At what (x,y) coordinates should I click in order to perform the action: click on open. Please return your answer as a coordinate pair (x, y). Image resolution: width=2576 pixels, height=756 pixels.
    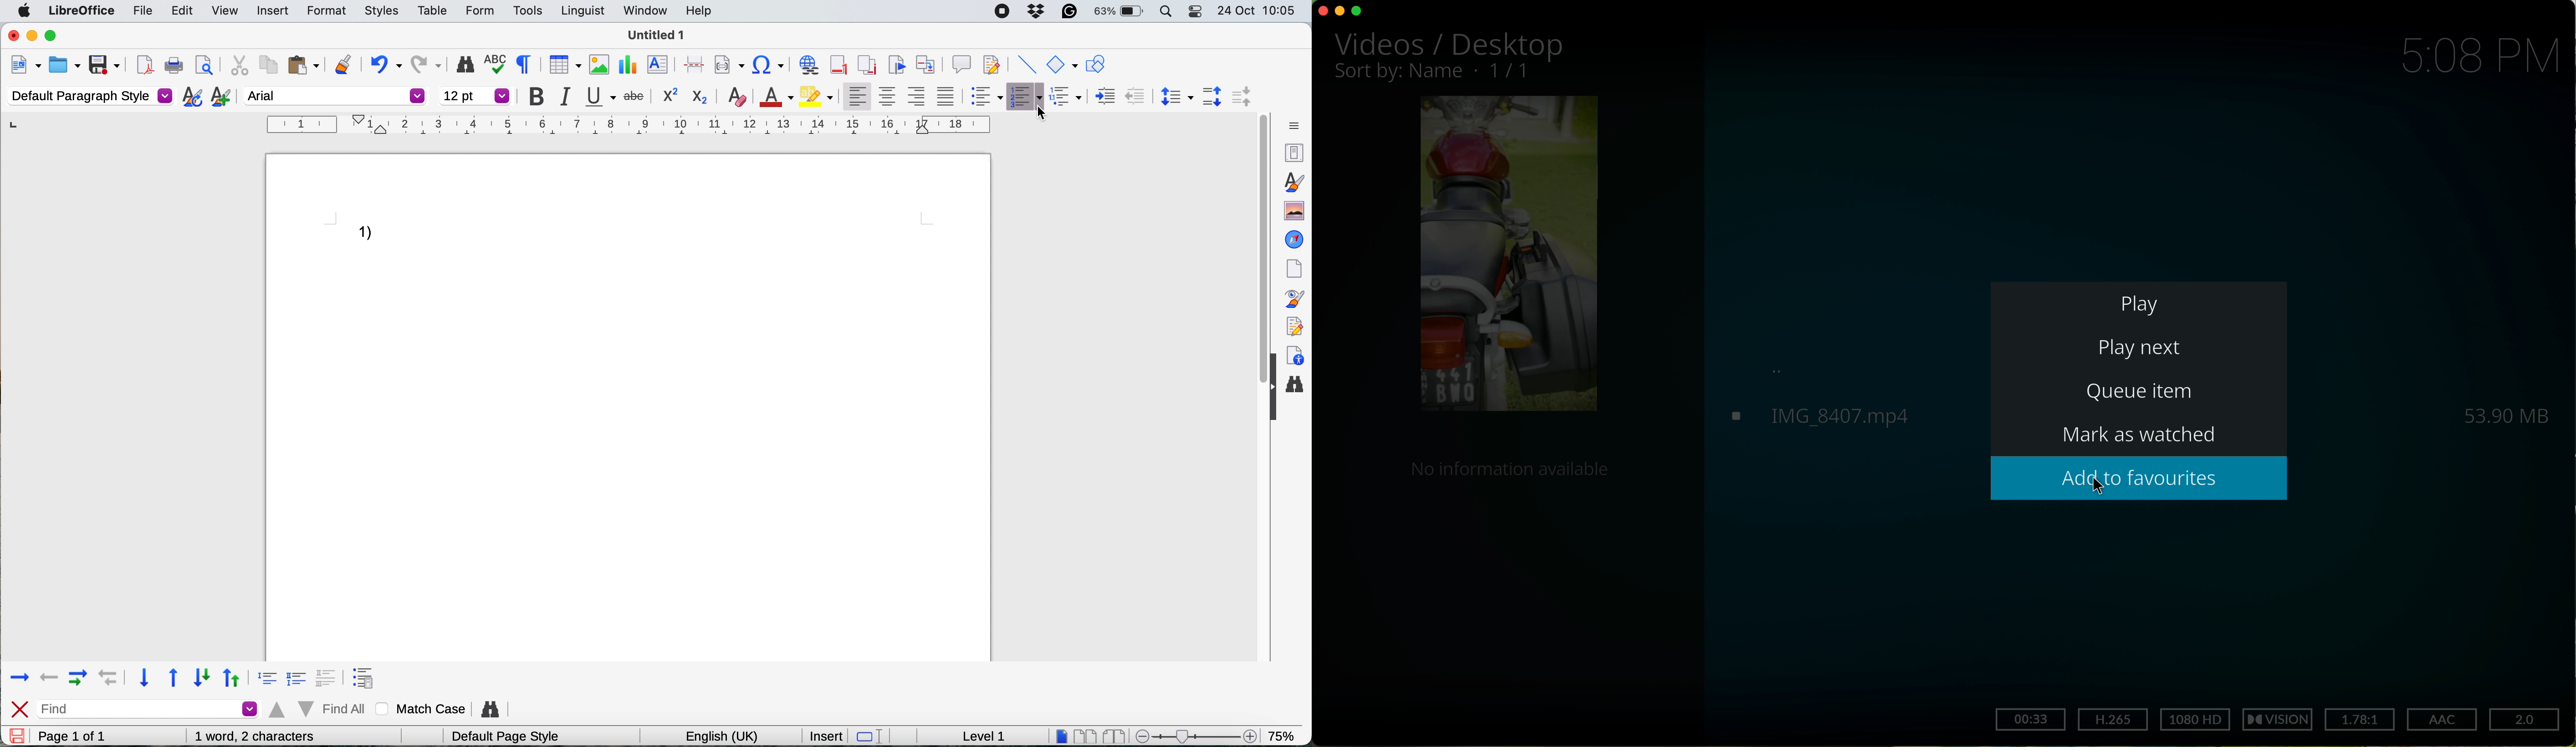
    Looking at the image, I should click on (65, 66).